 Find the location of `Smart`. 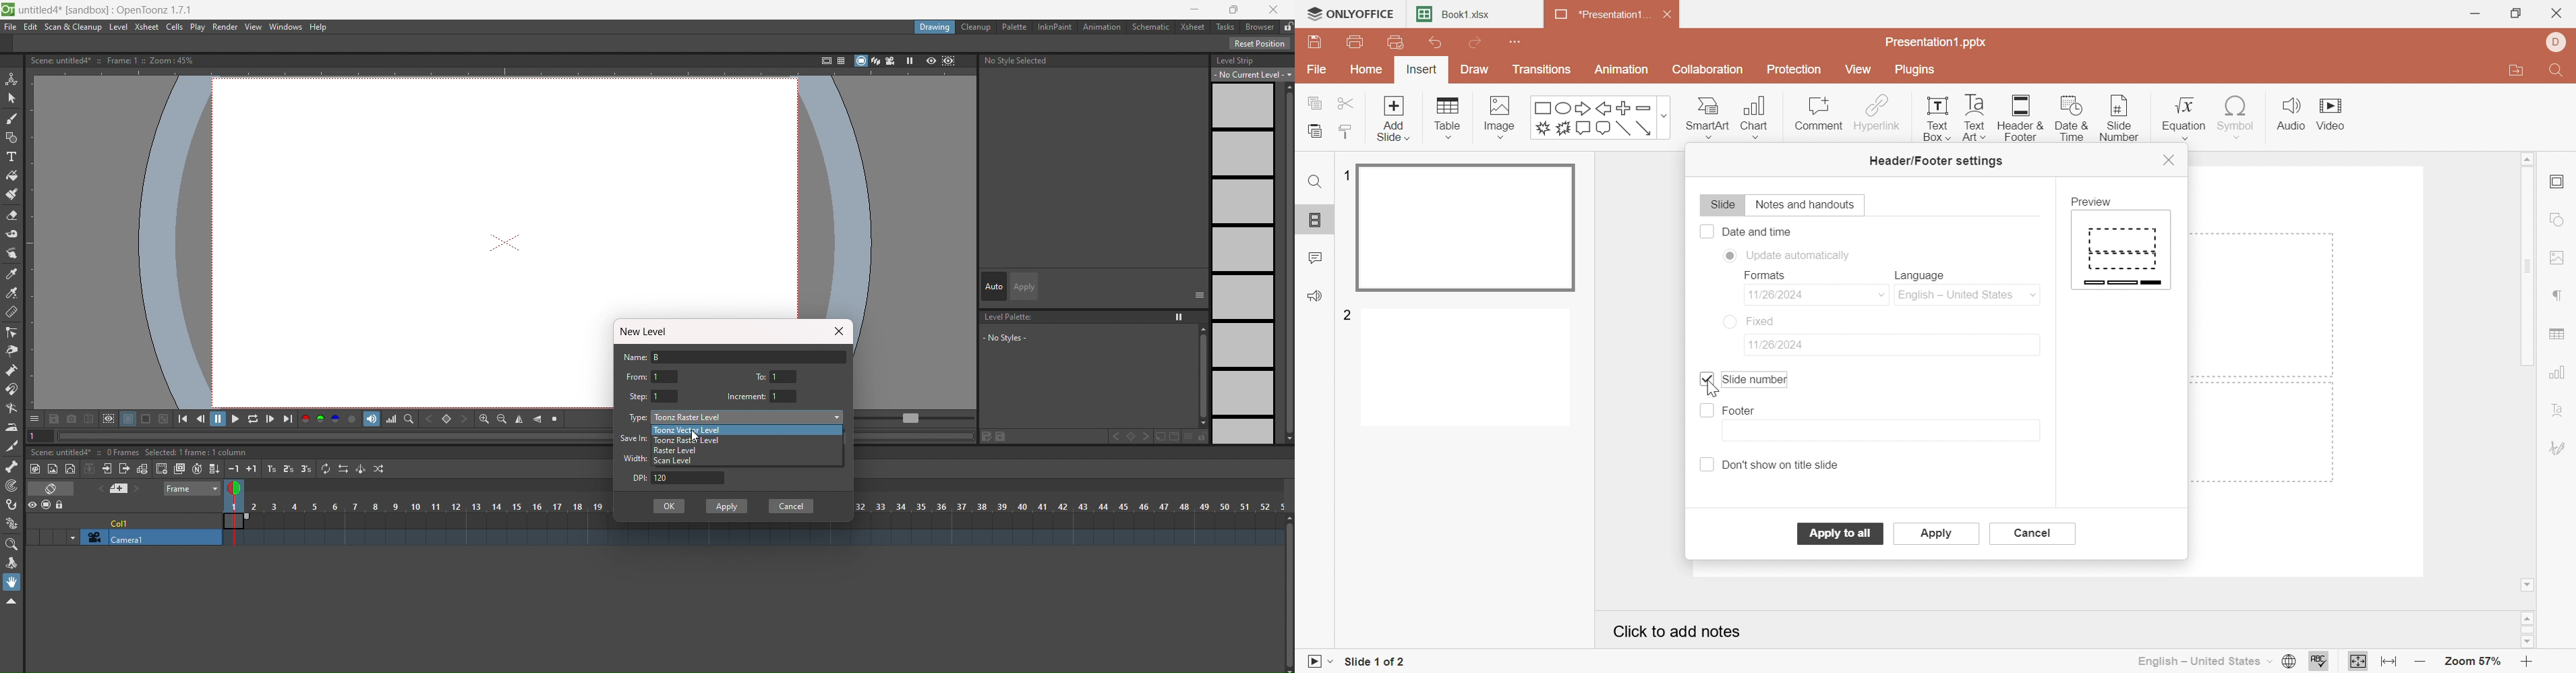

Smart is located at coordinates (1707, 115).